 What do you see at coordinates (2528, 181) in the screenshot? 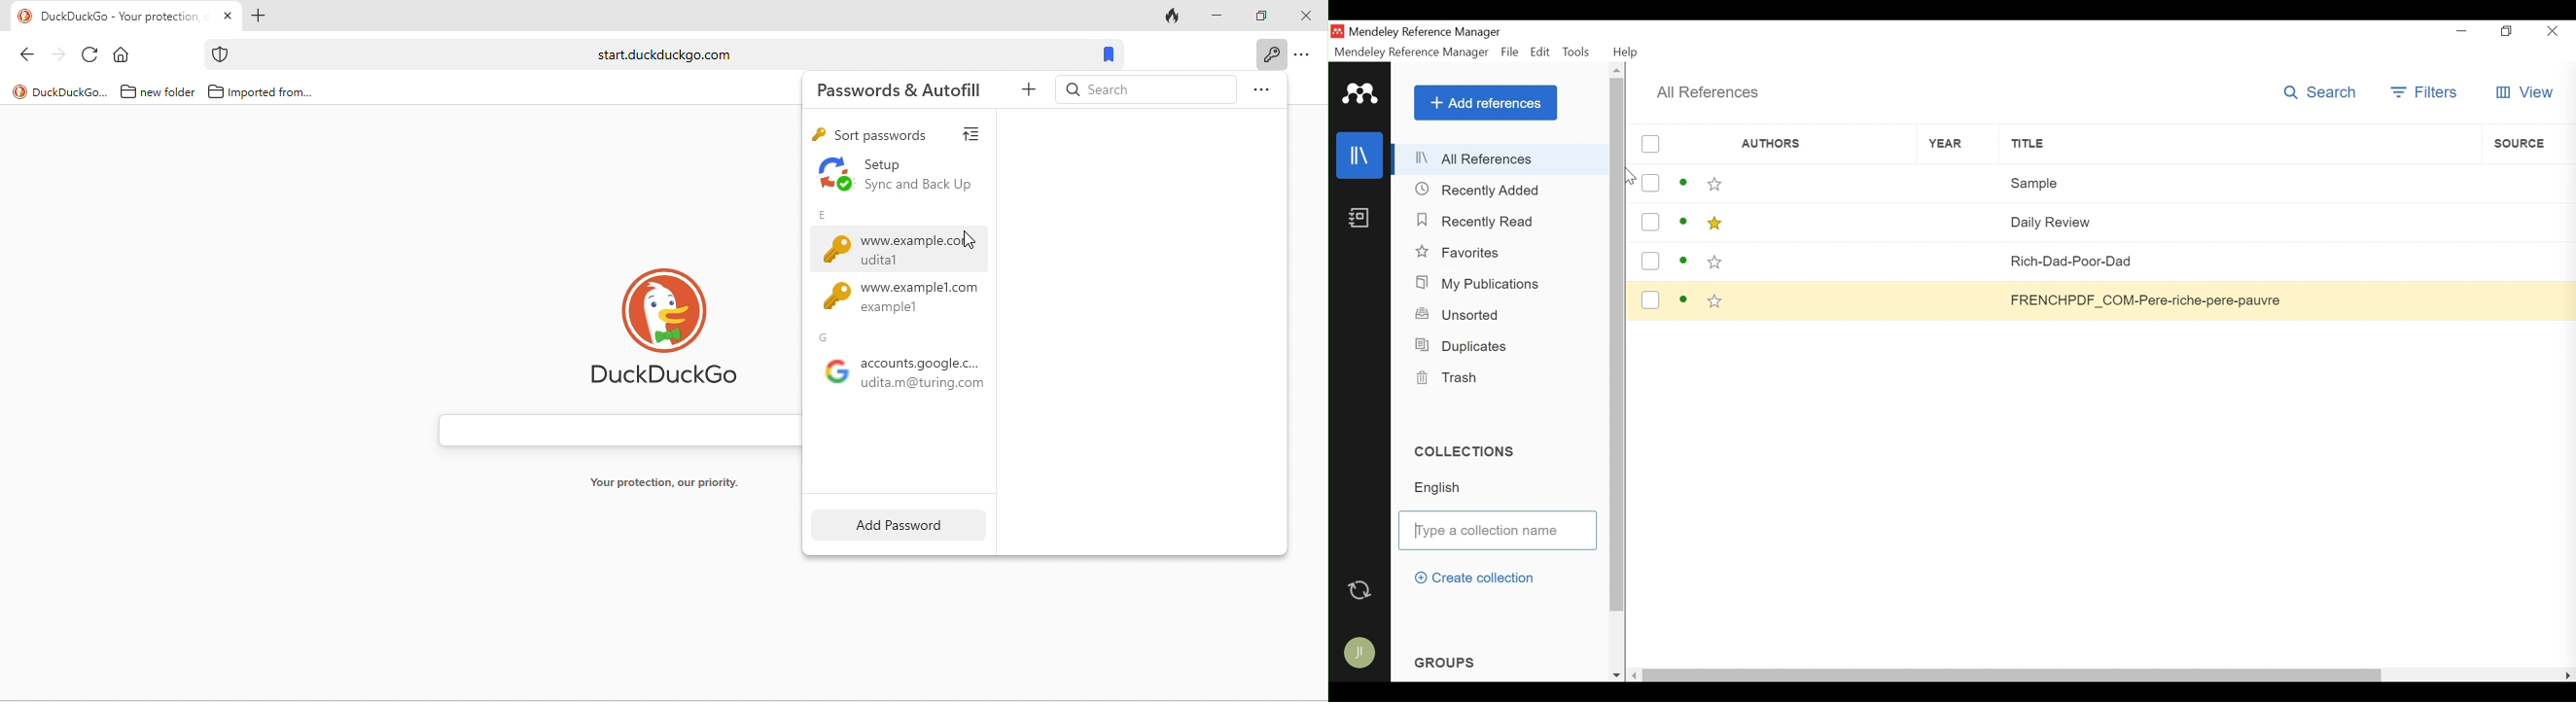
I see `Source` at bounding box center [2528, 181].